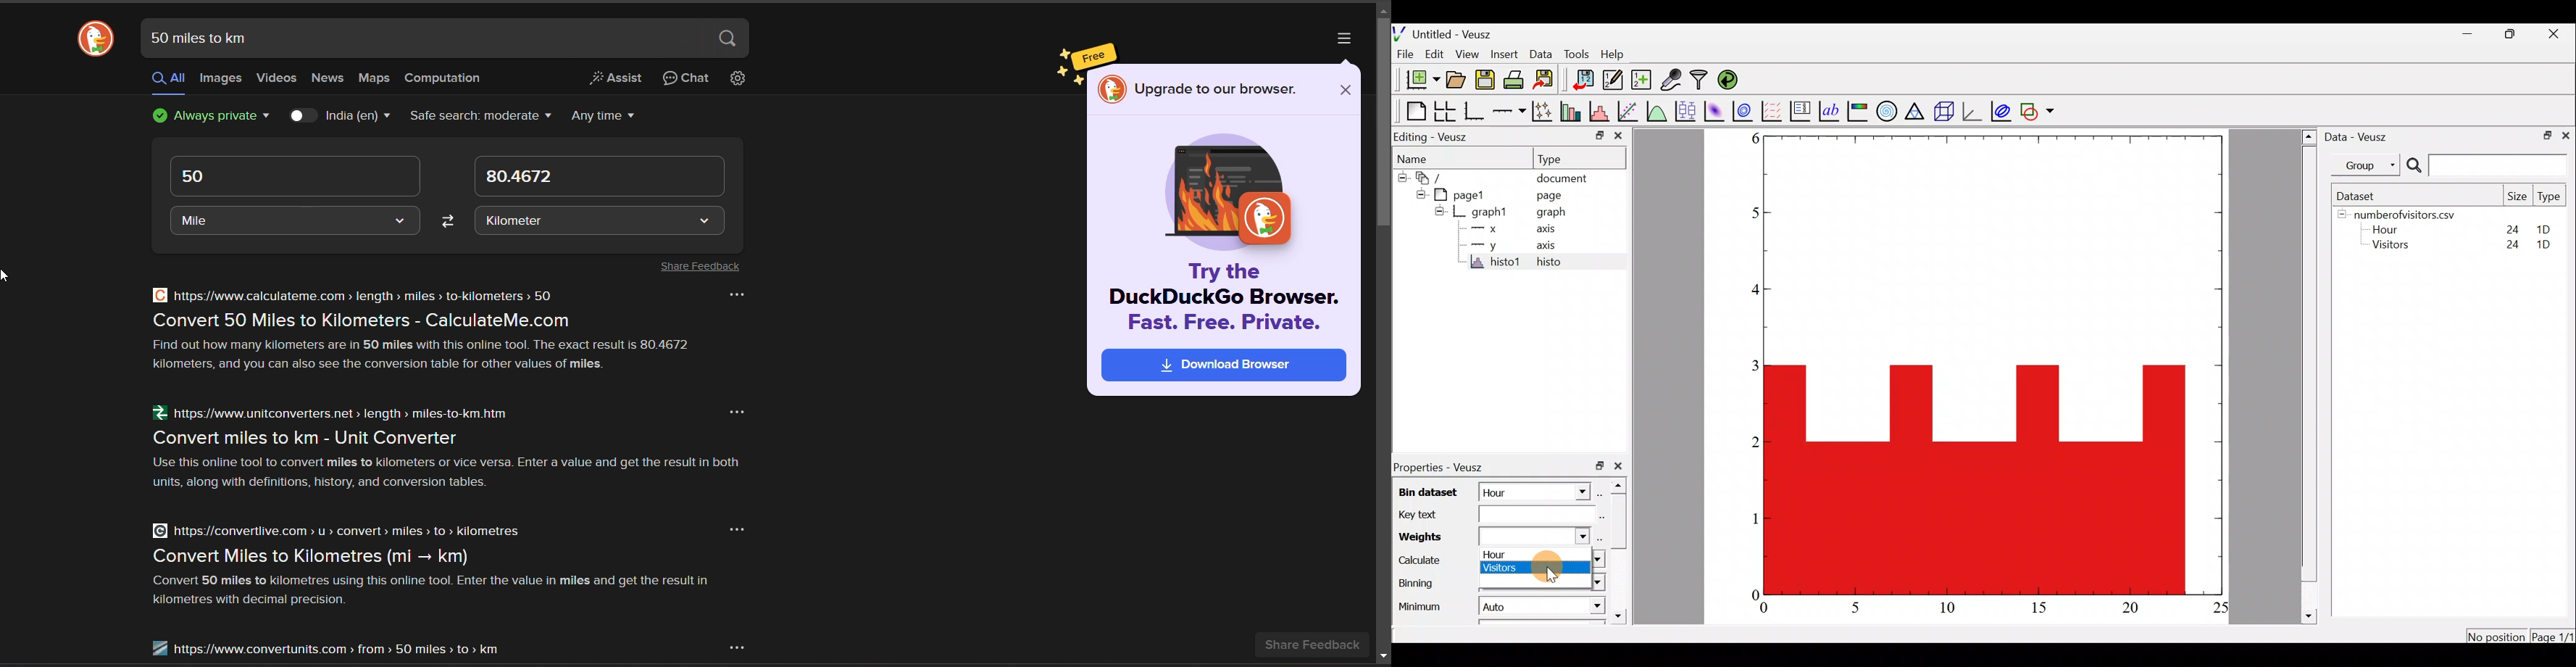 Image resolution: width=2576 pixels, height=672 pixels. What do you see at coordinates (1491, 264) in the screenshot?
I see `histo1` at bounding box center [1491, 264].